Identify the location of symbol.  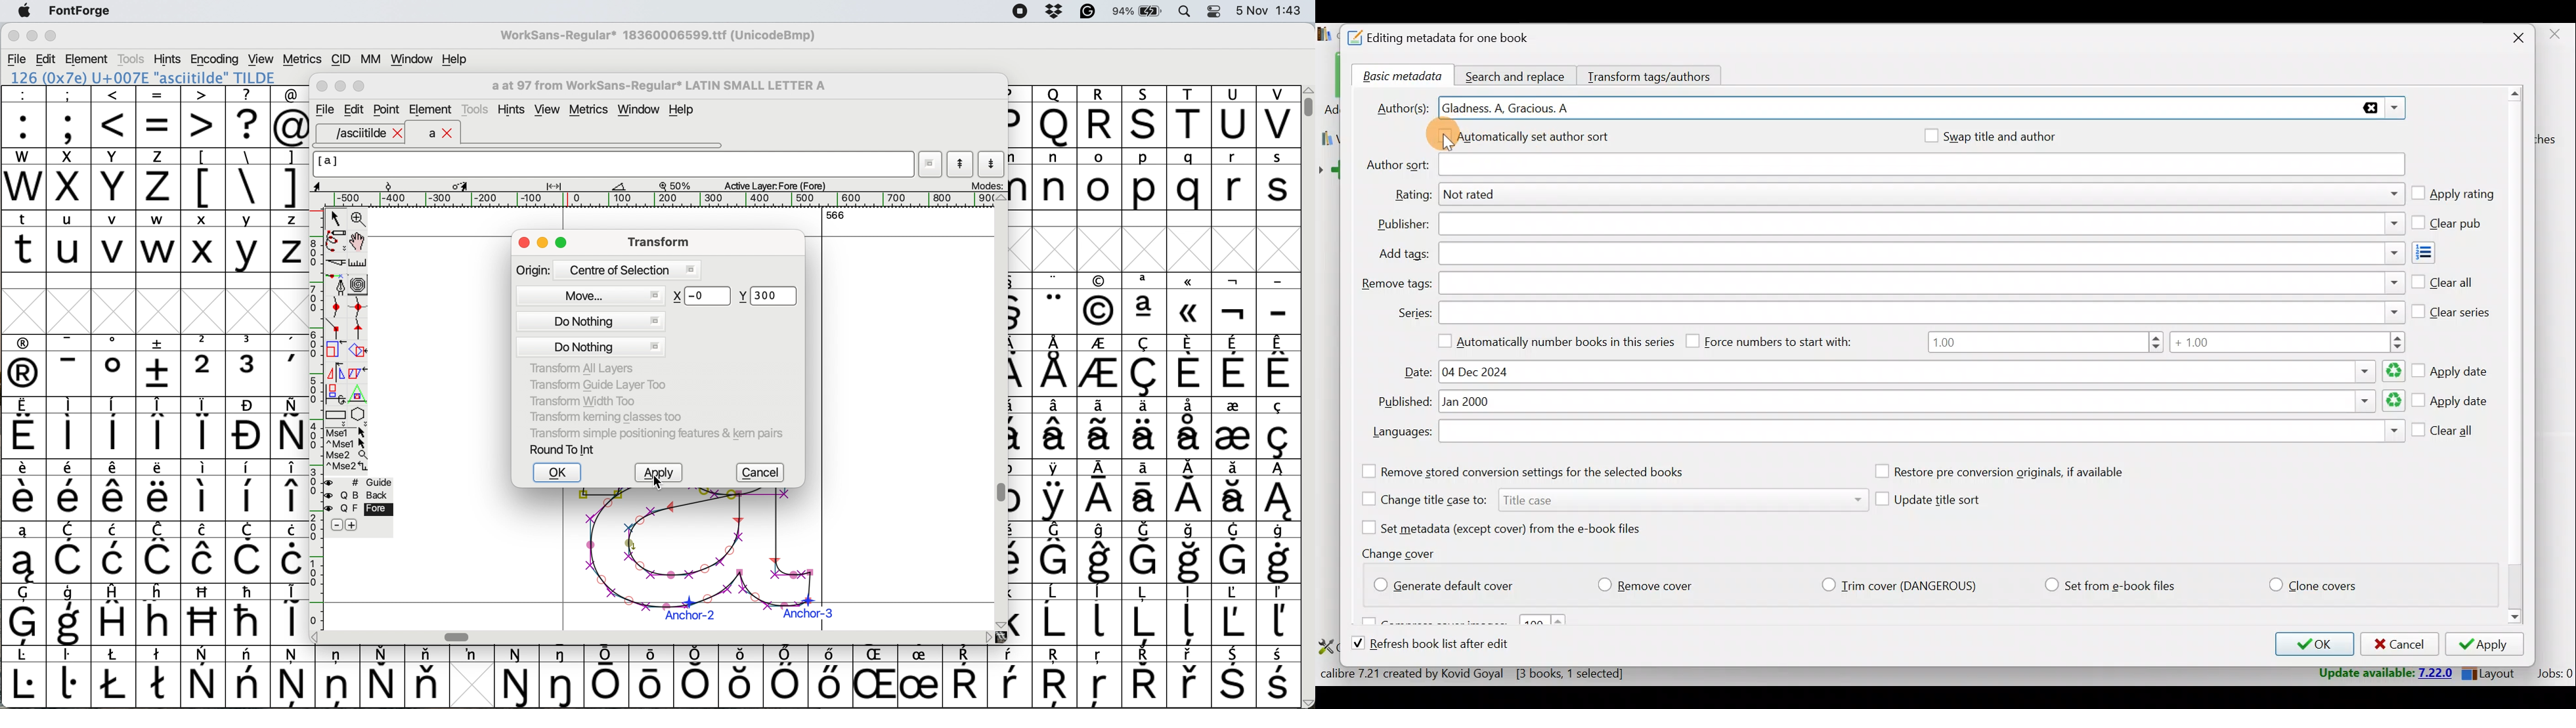
(1056, 615).